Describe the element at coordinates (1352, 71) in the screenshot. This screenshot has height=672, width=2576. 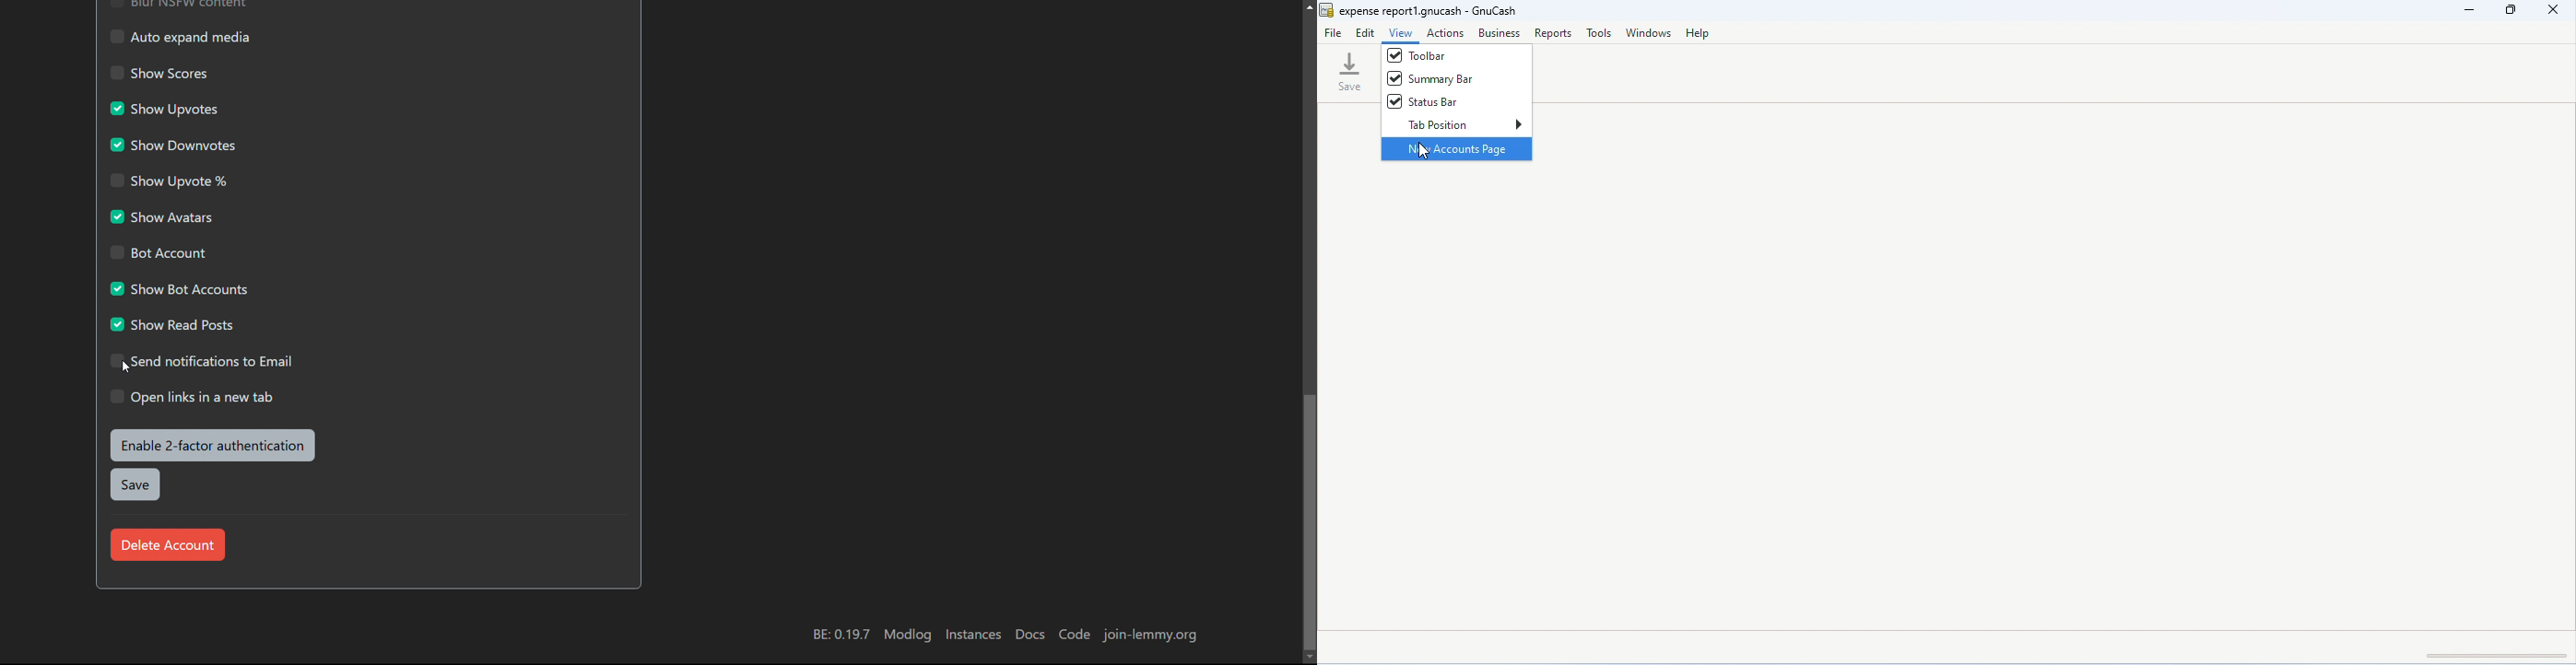
I see `save` at that location.